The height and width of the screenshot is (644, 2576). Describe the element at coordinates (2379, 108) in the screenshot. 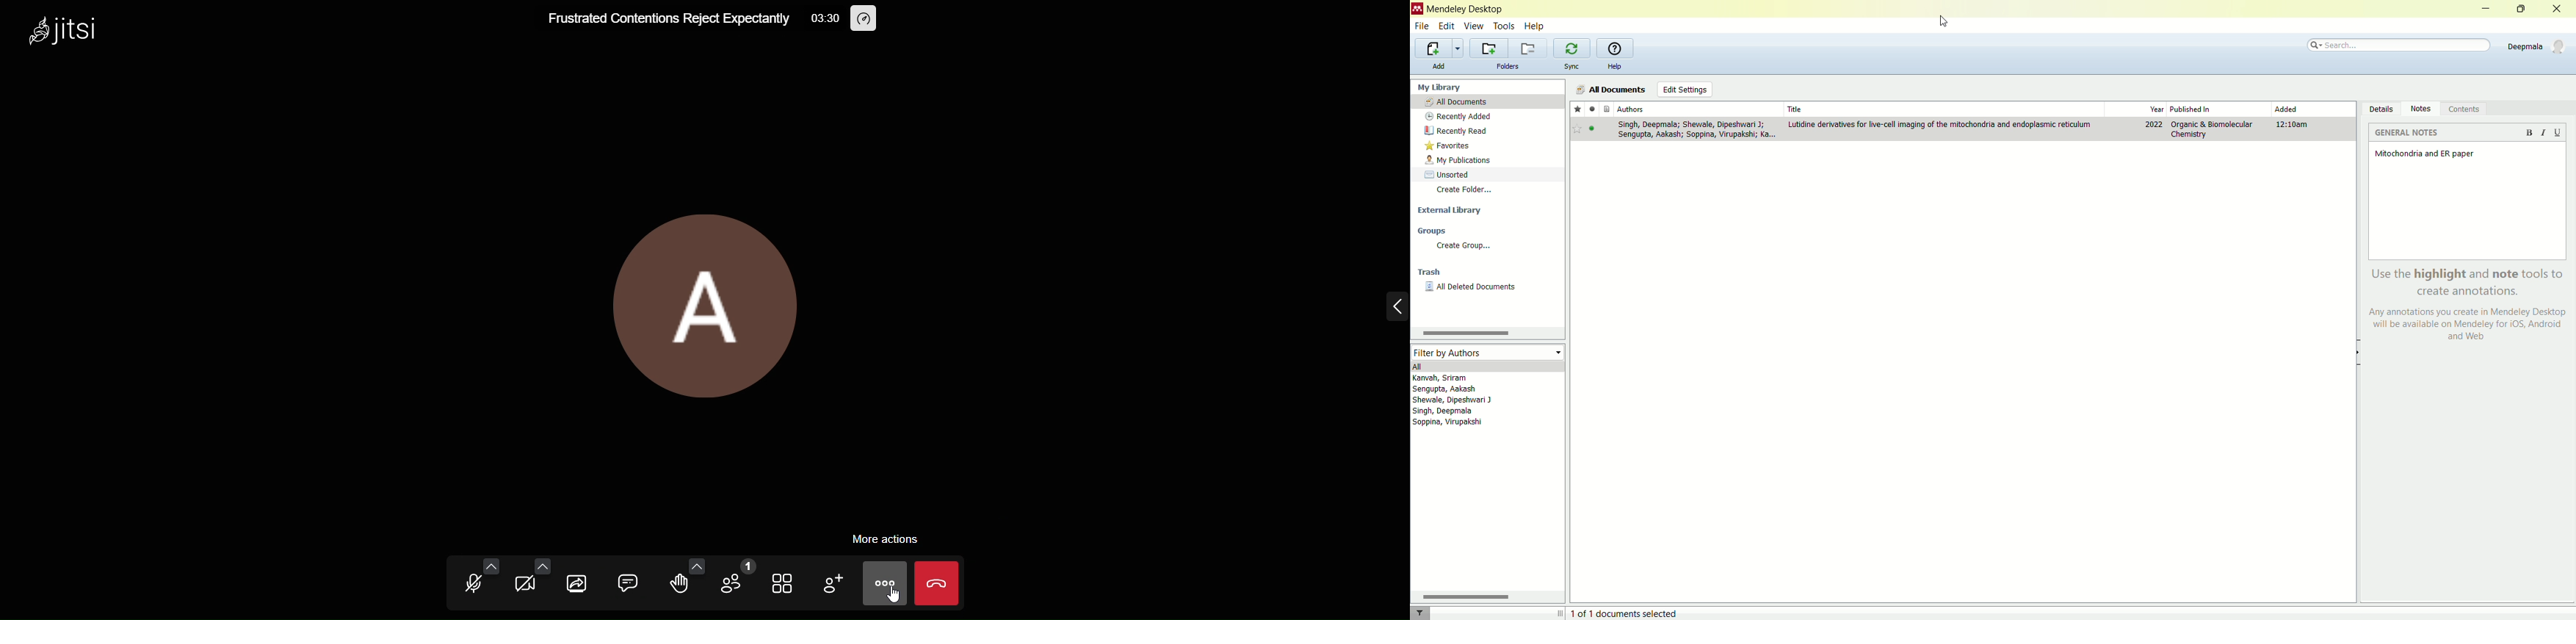

I see `details` at that location.